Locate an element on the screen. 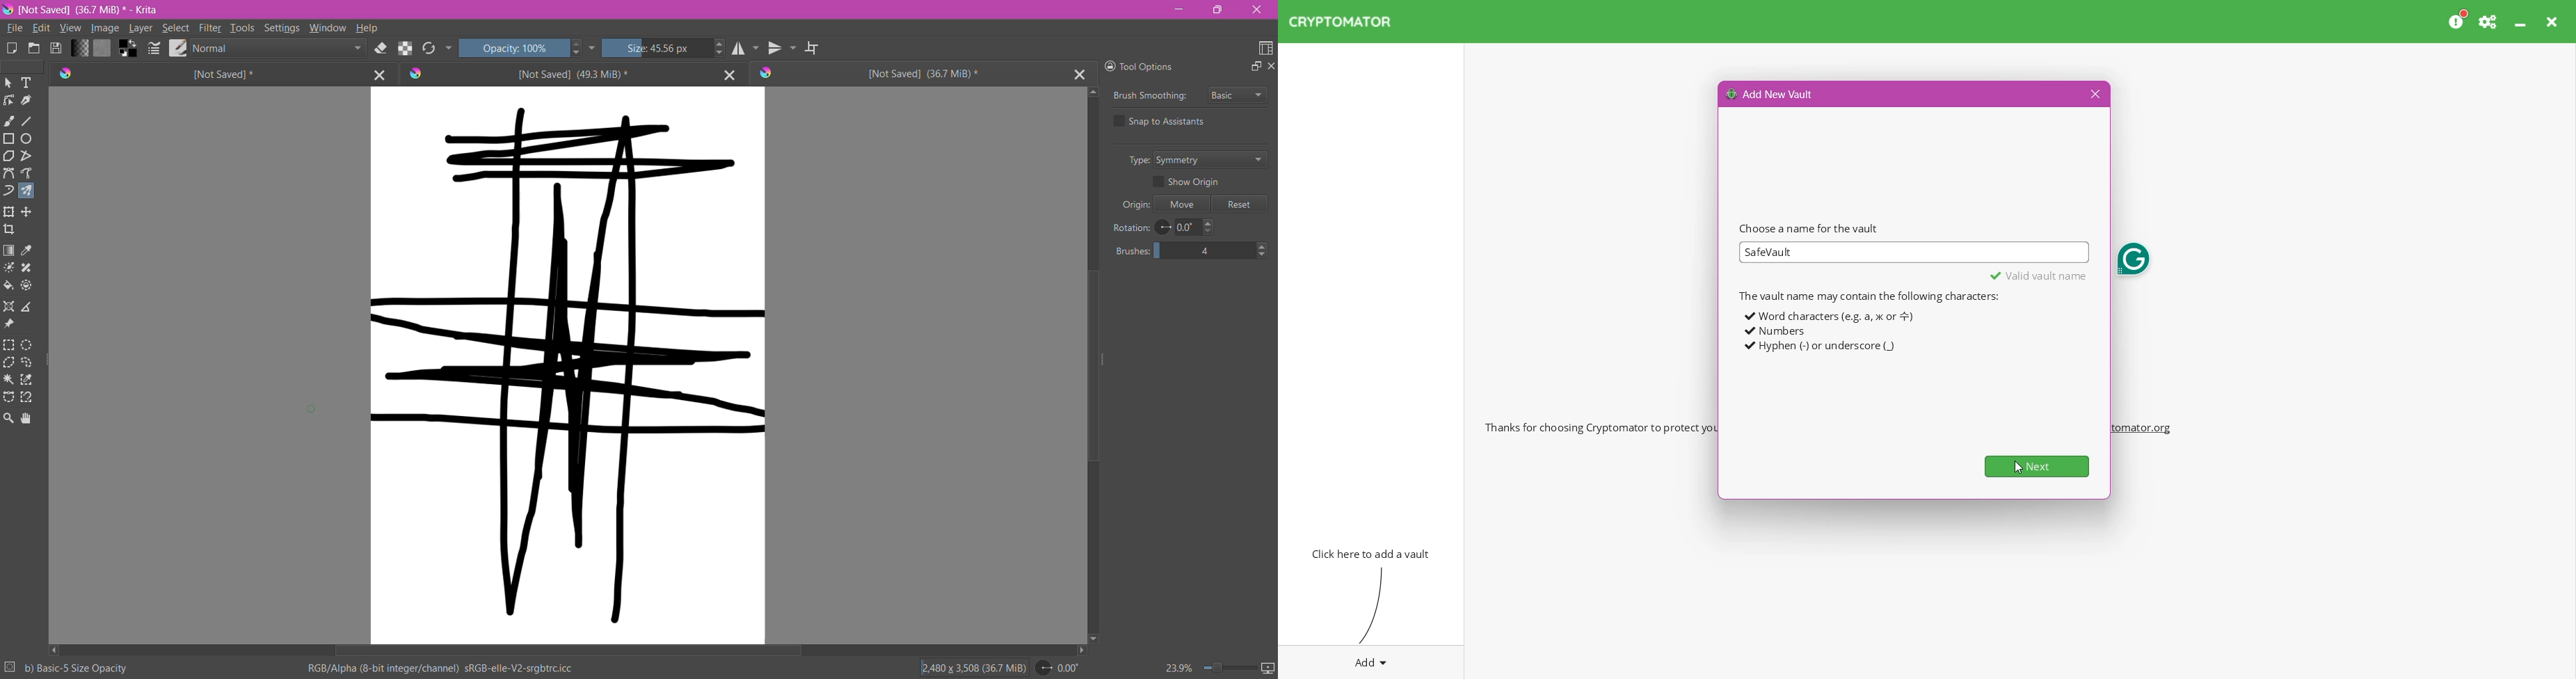  Set Rotation Level is located at coordinates (1059, 669).